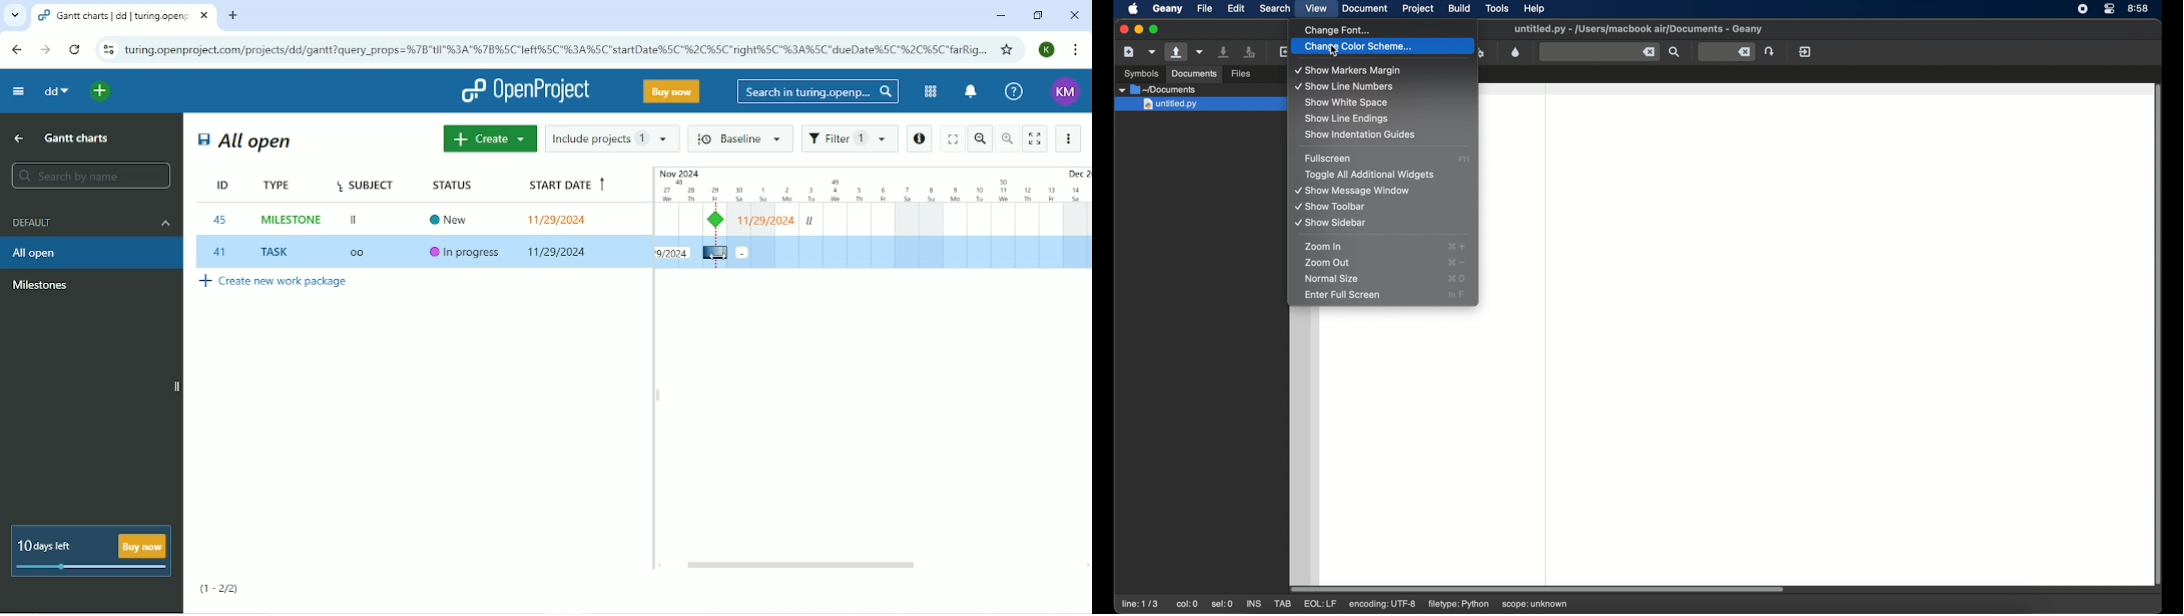 This screenshot has width=2184, height=616. Describe the element at coordinates (557, 49) in the screenshot. I see `Site` at that location.